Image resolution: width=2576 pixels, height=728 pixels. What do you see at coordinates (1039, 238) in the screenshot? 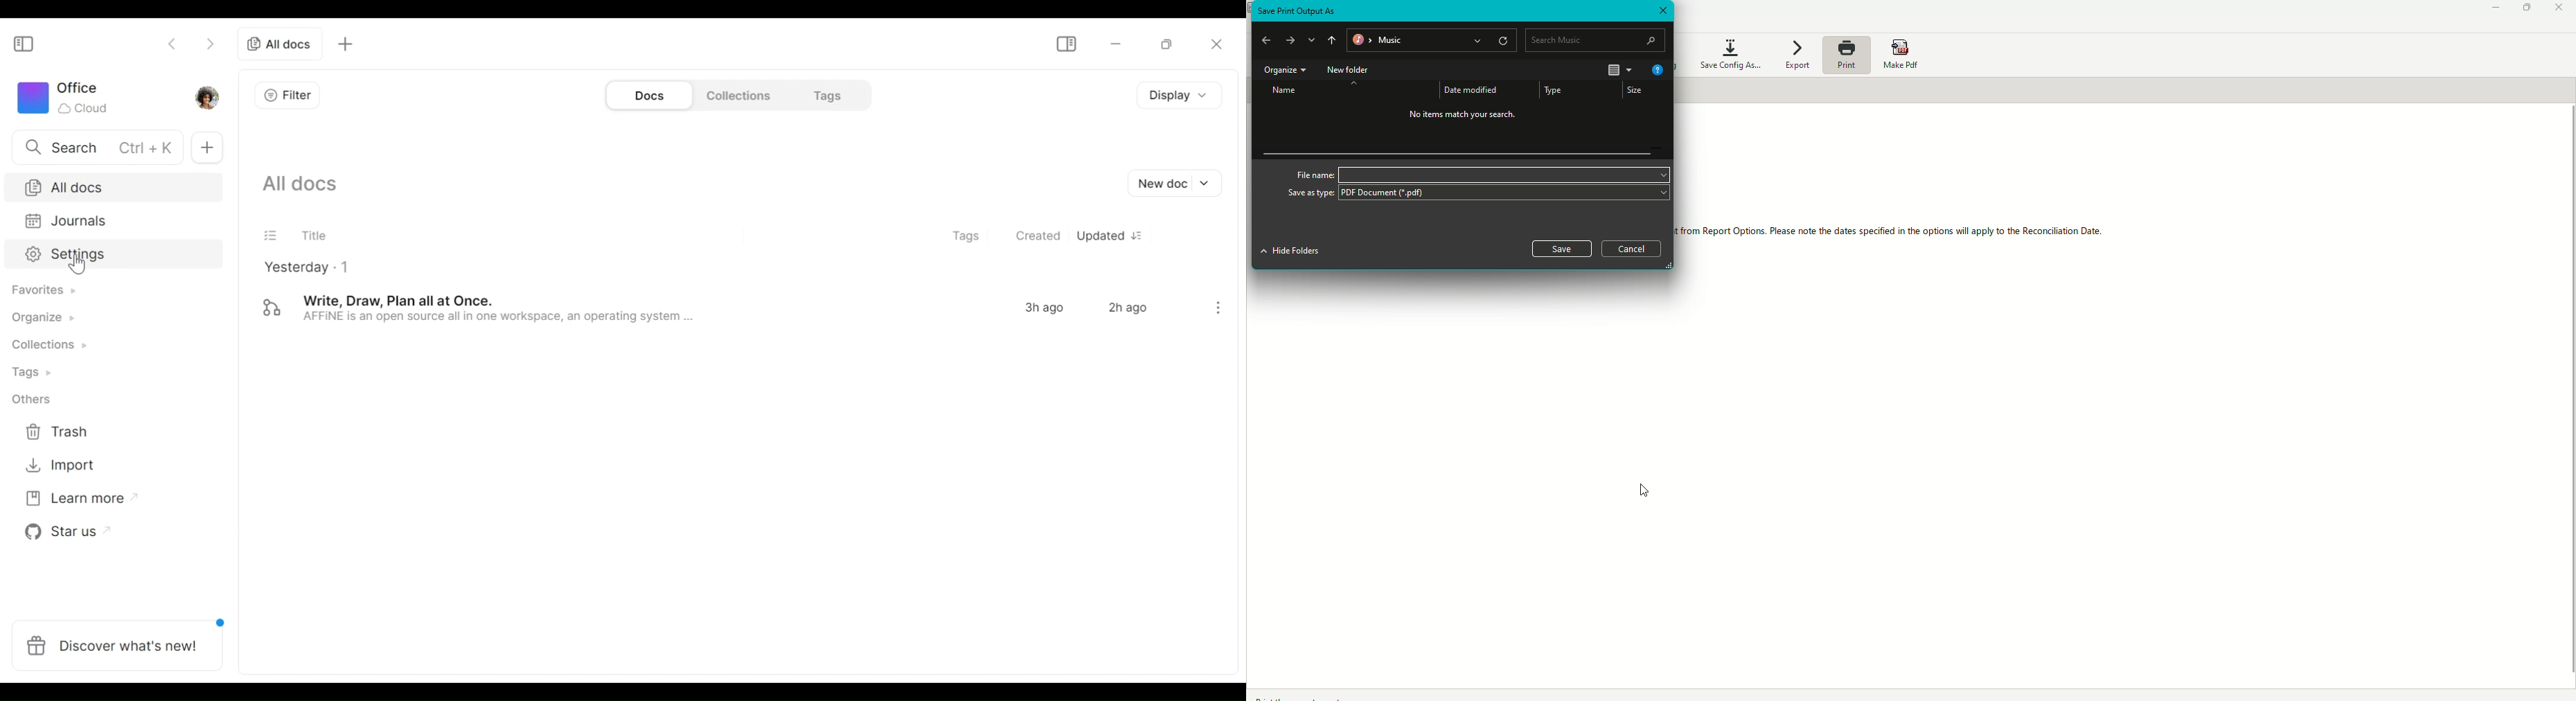
I see `Created` at bounding box center [1039, 238].